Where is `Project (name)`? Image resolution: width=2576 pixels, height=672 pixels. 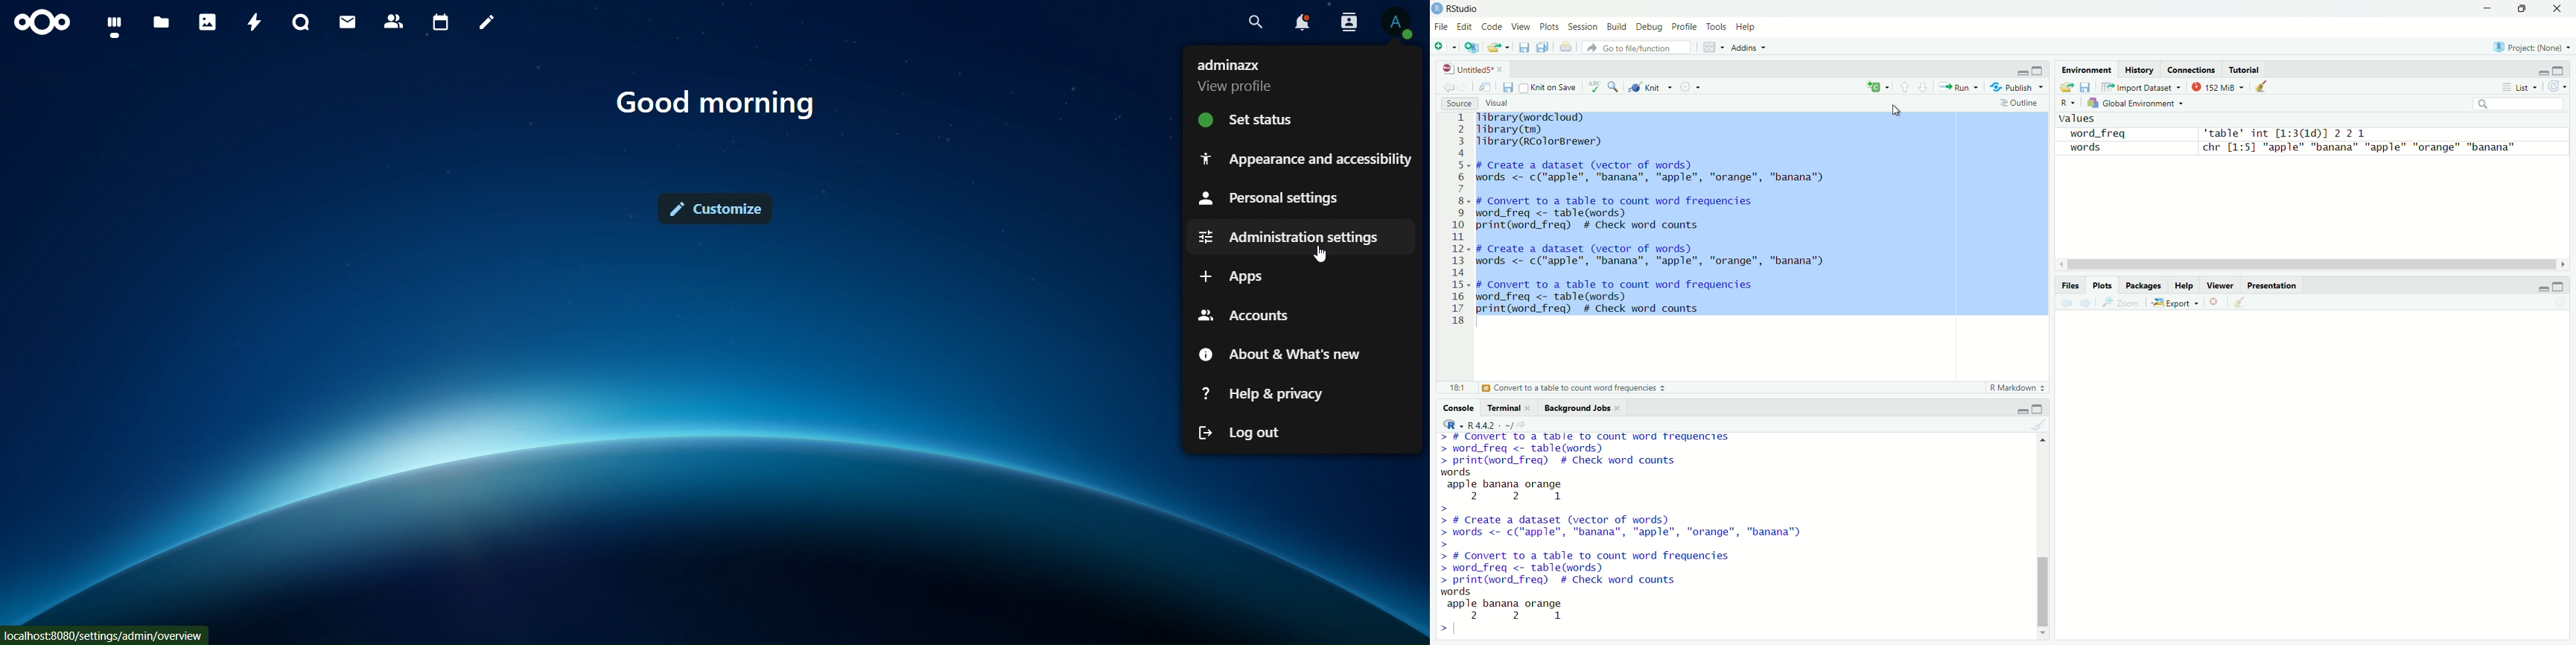
Project (name) is located at coordinates (2535, 48).